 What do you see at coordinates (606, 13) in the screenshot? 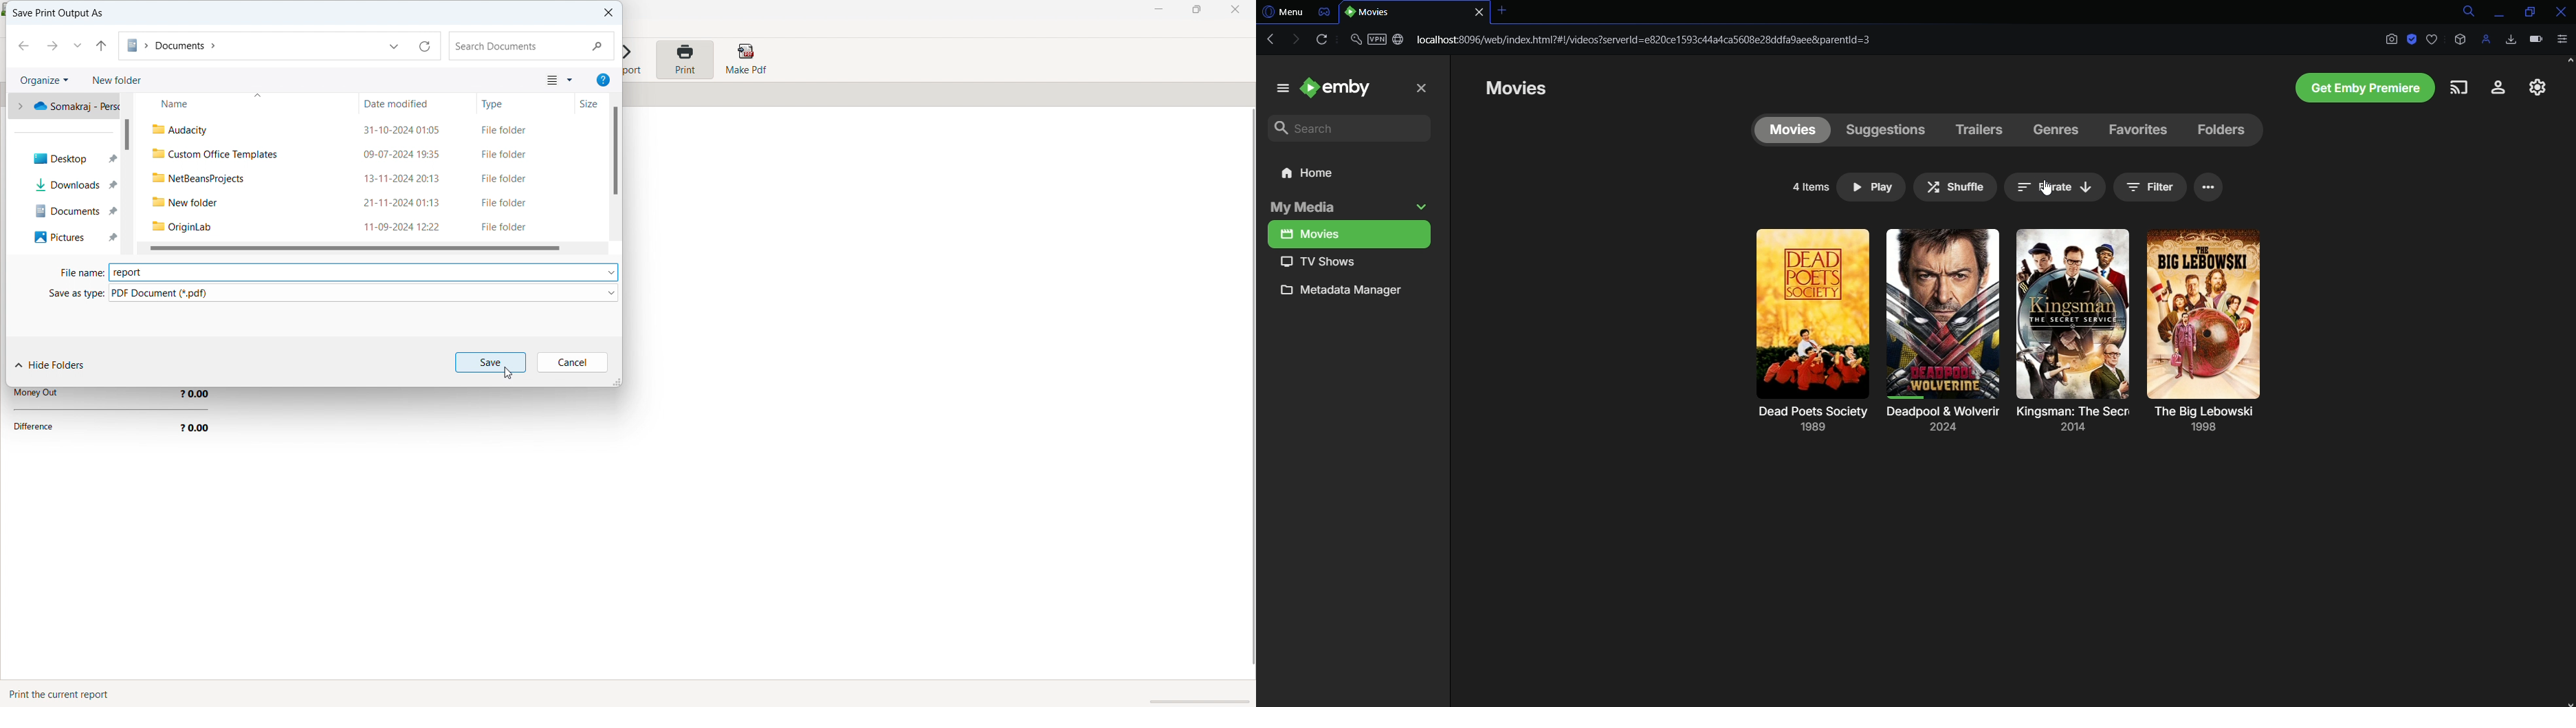
I see `close` at bounding box center [606, 13].